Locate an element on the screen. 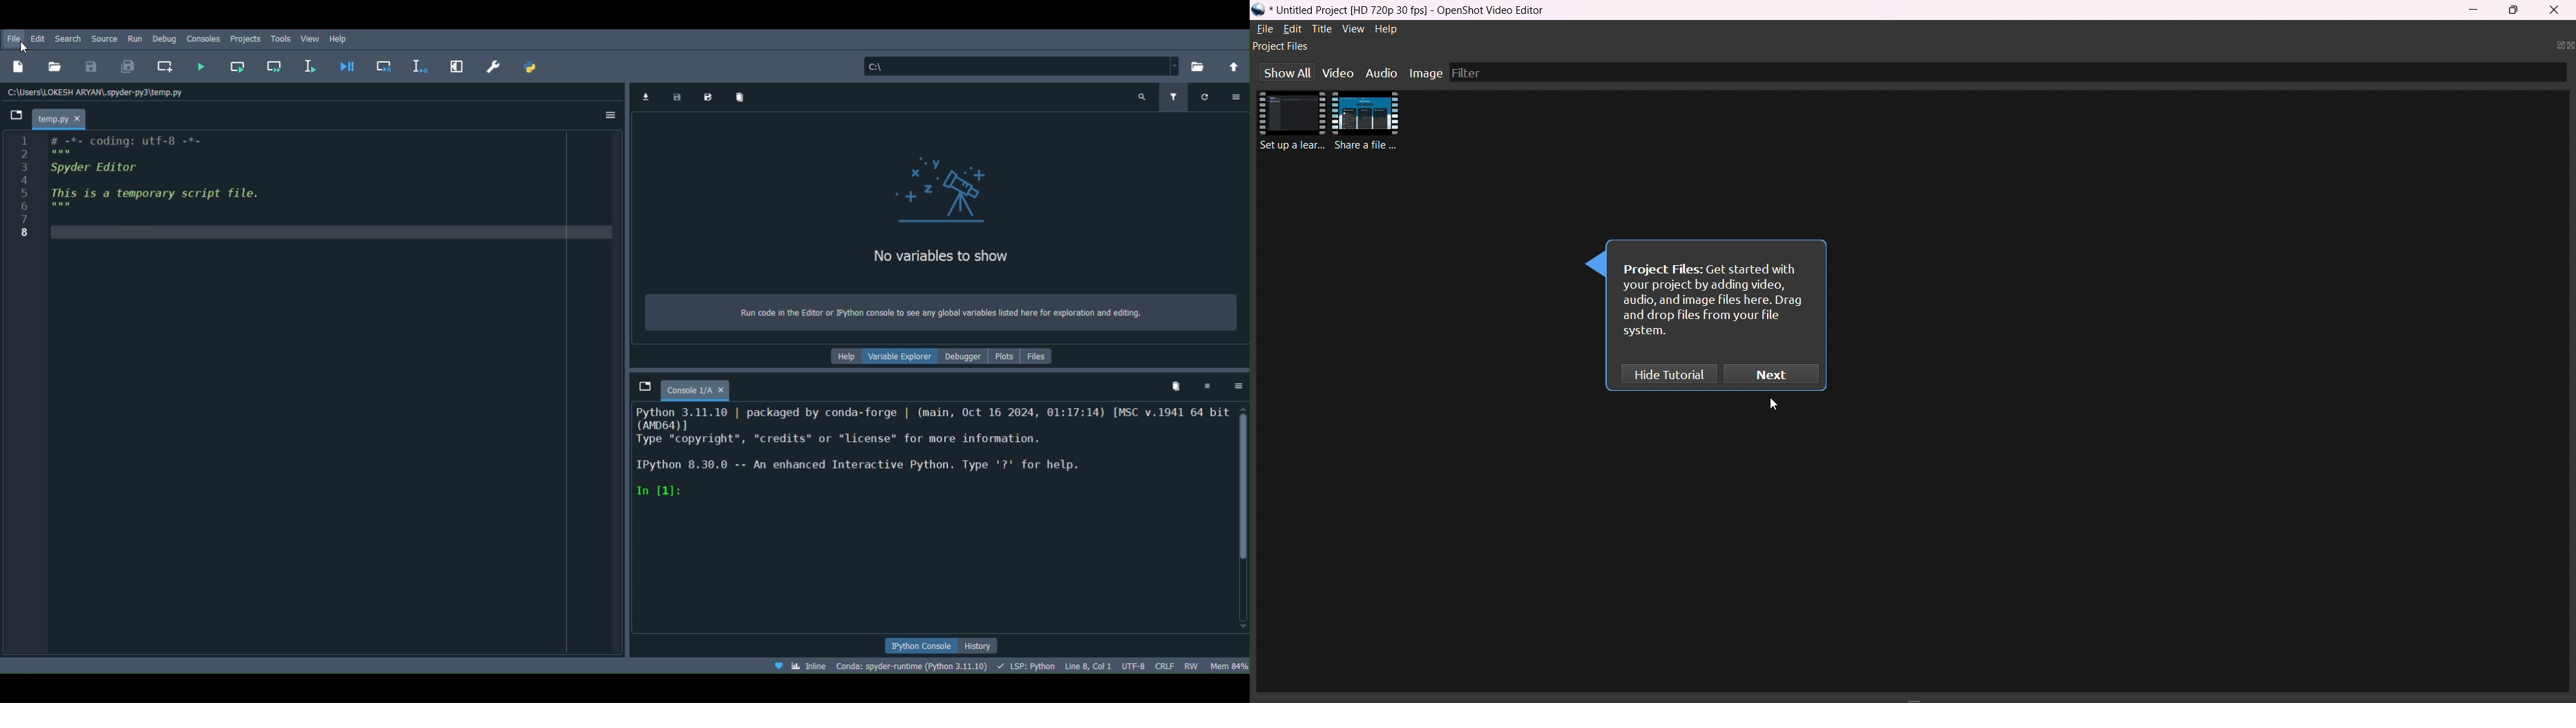  Run code in the Editor or Python console to see any global variables listed here for exploration and editing is located at coordinates (942, 313).